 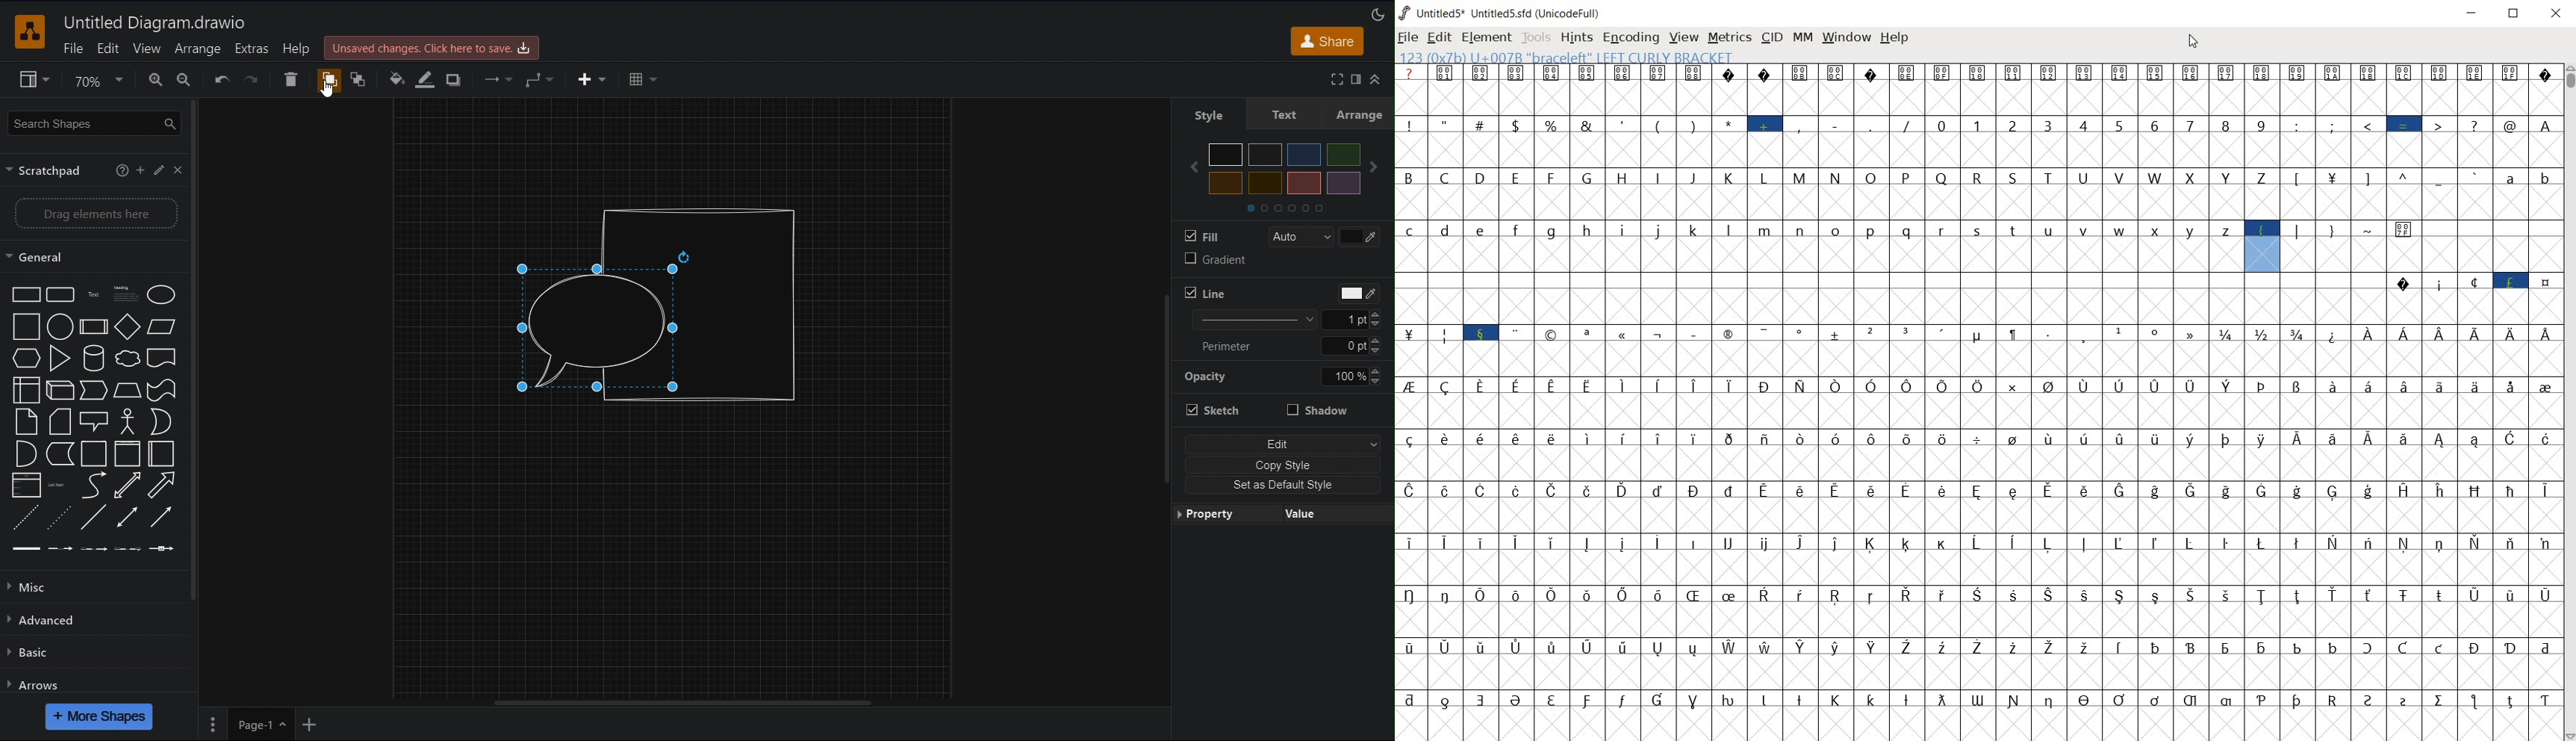 I want to click on Dashed line, so click(x=25, y=518).